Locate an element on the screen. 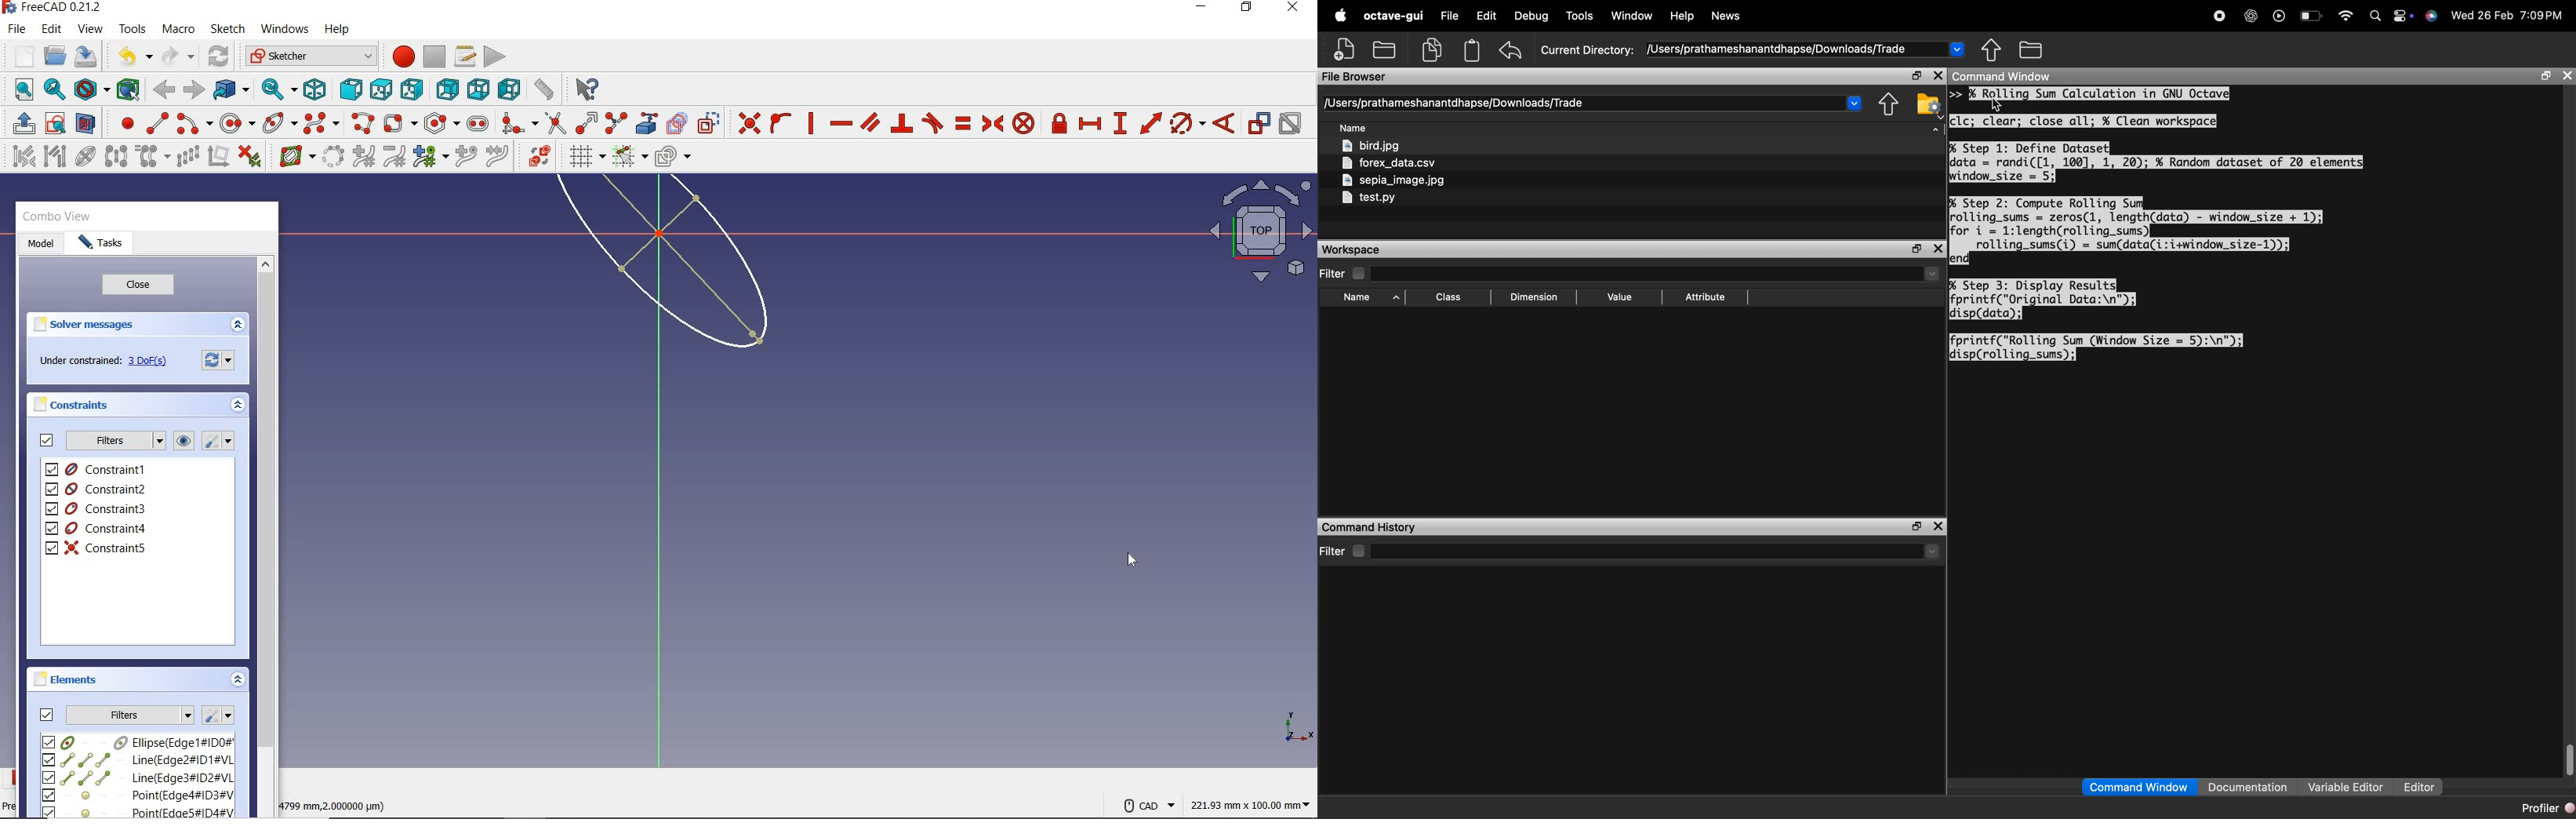  fit all is located at coordinates (20, 91).